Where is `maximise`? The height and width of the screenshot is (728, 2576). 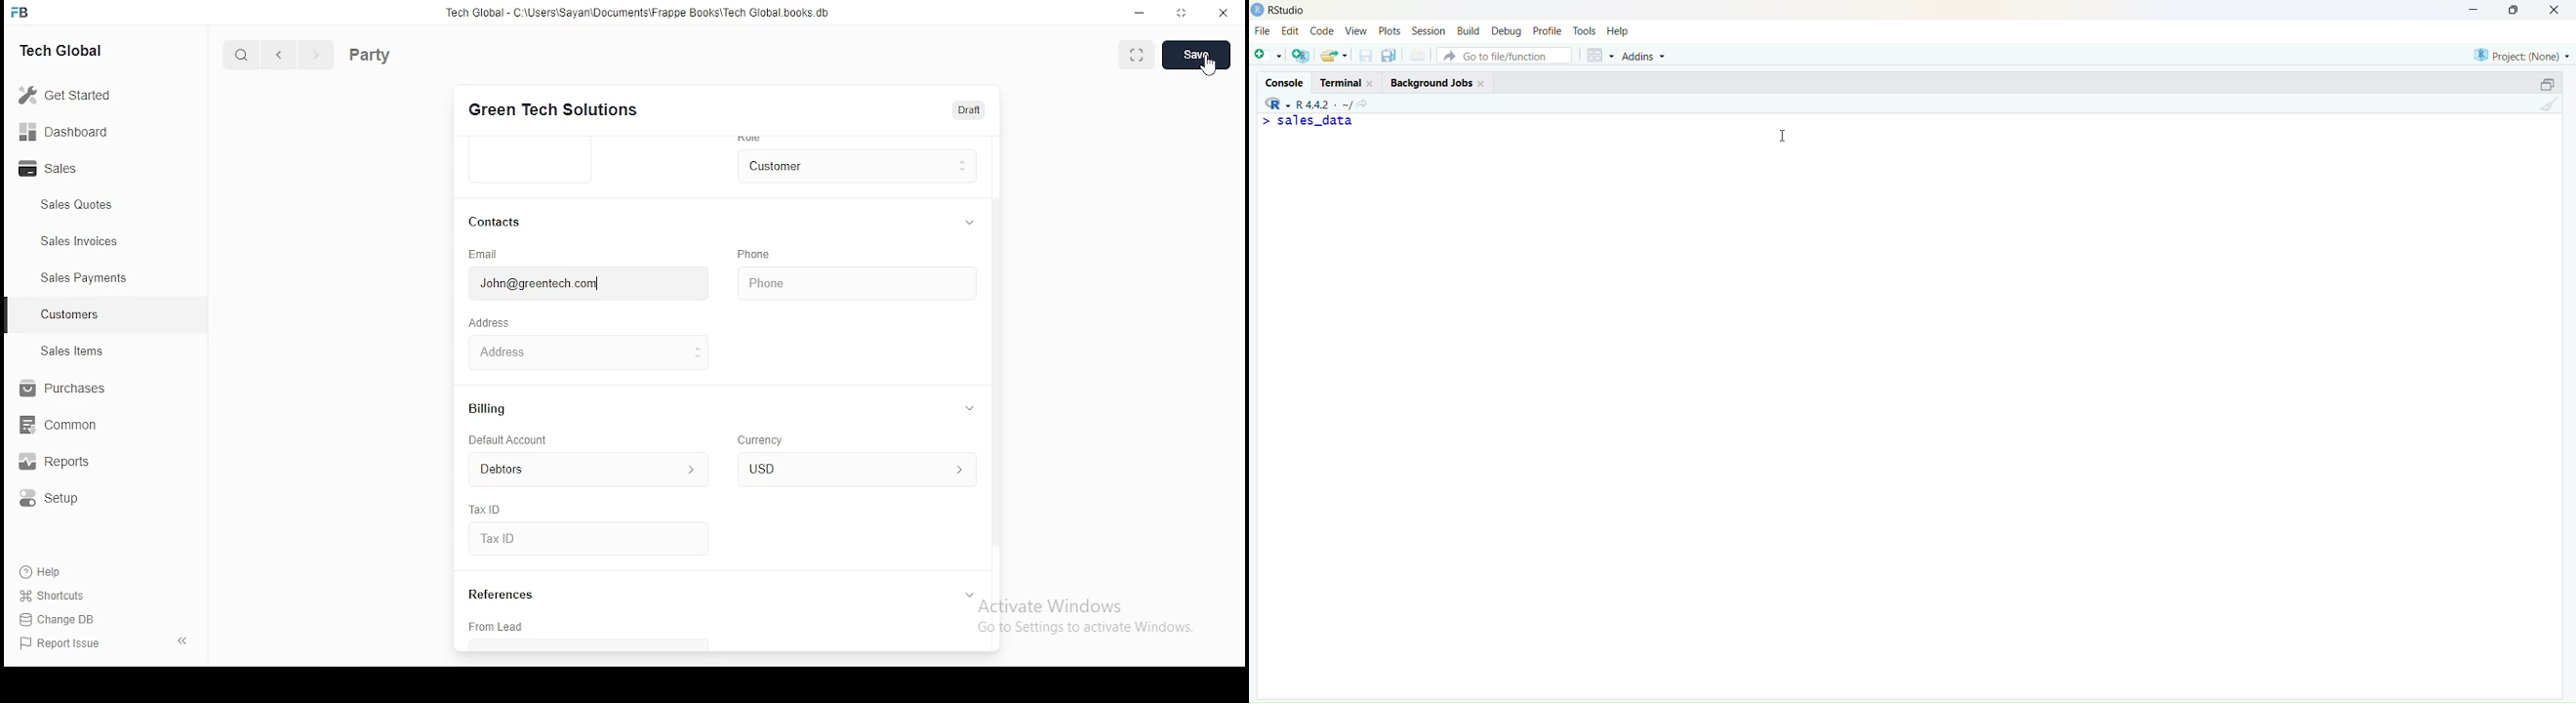 maximise is located at coordinates (2541, 83).